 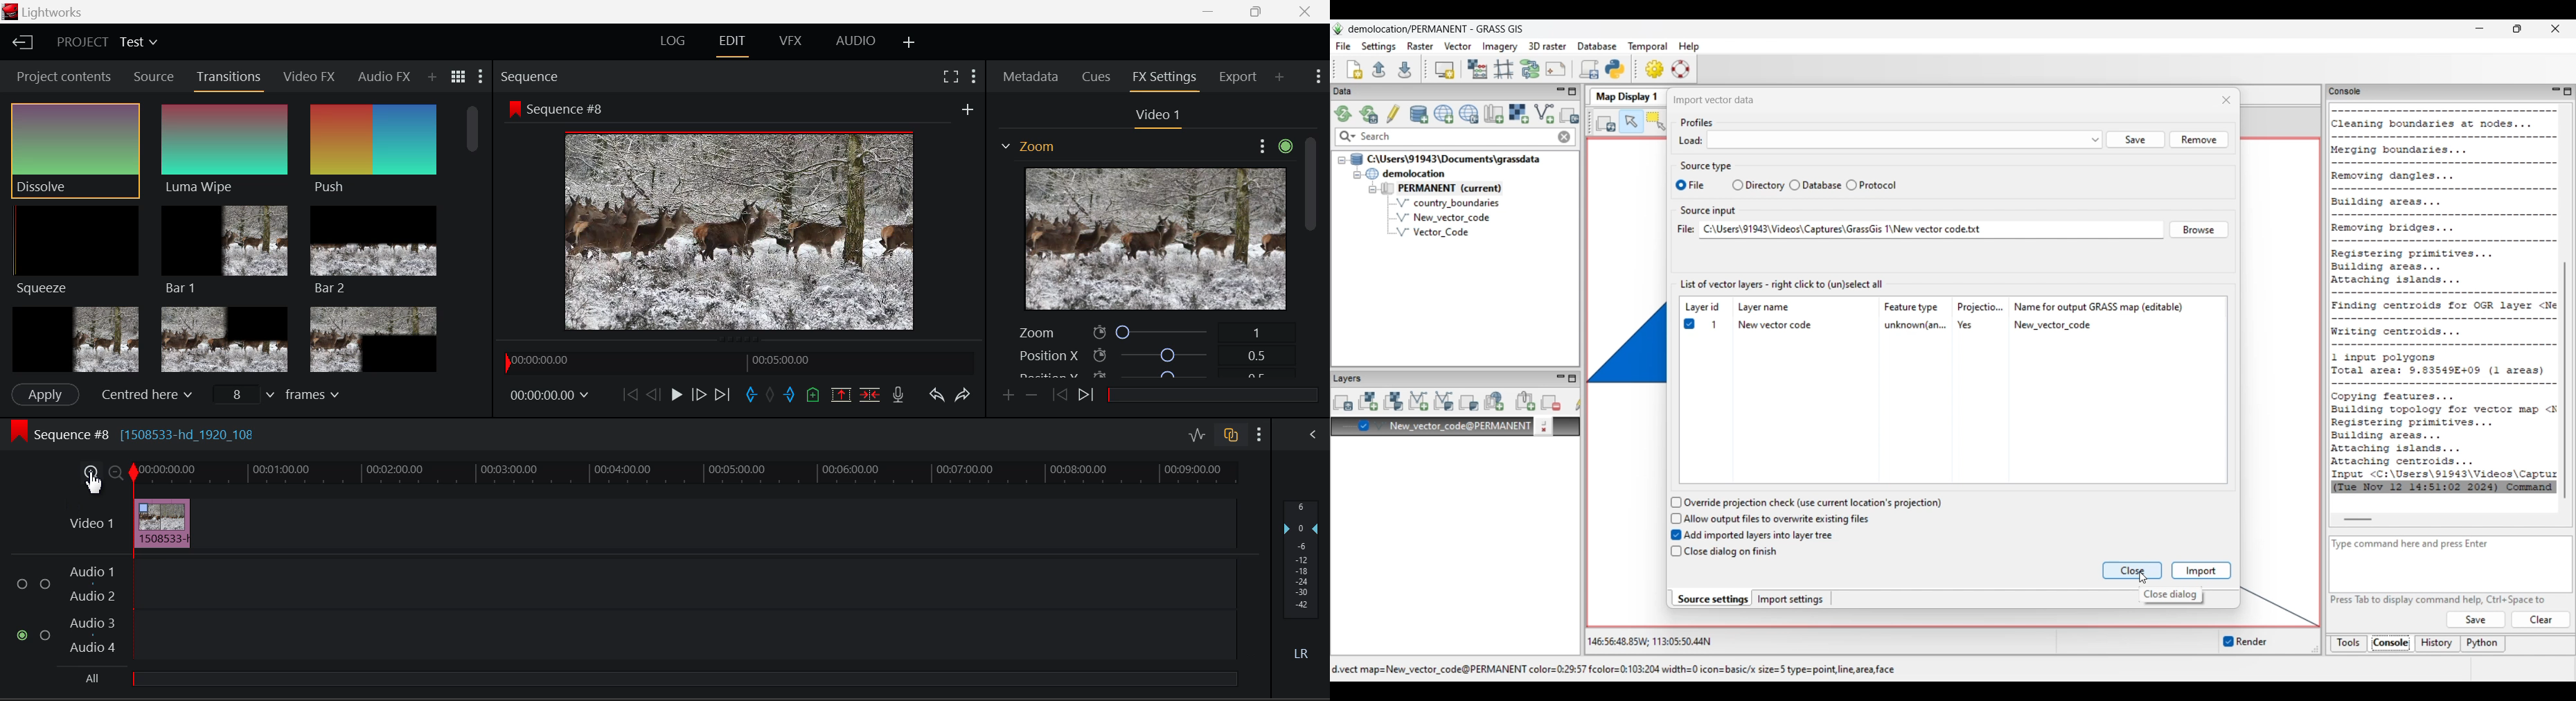 I want to click on To Start, so click(x=629, y=396).